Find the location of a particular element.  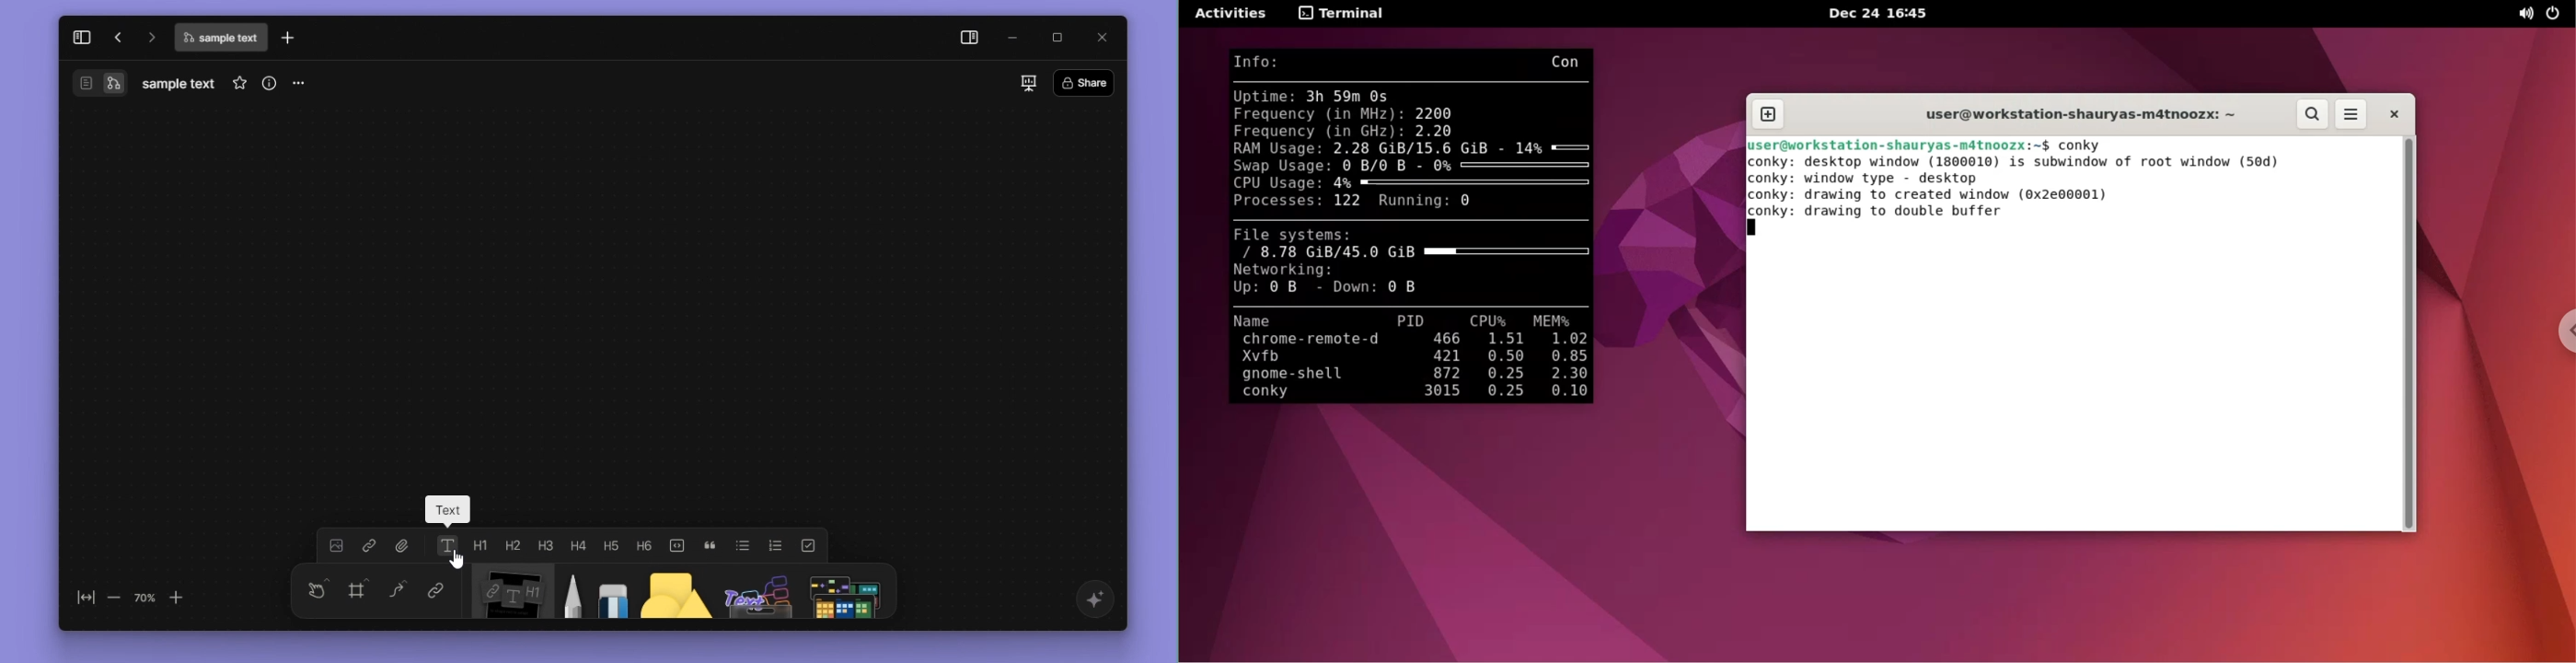

file name is located at coordinates (220, 40).